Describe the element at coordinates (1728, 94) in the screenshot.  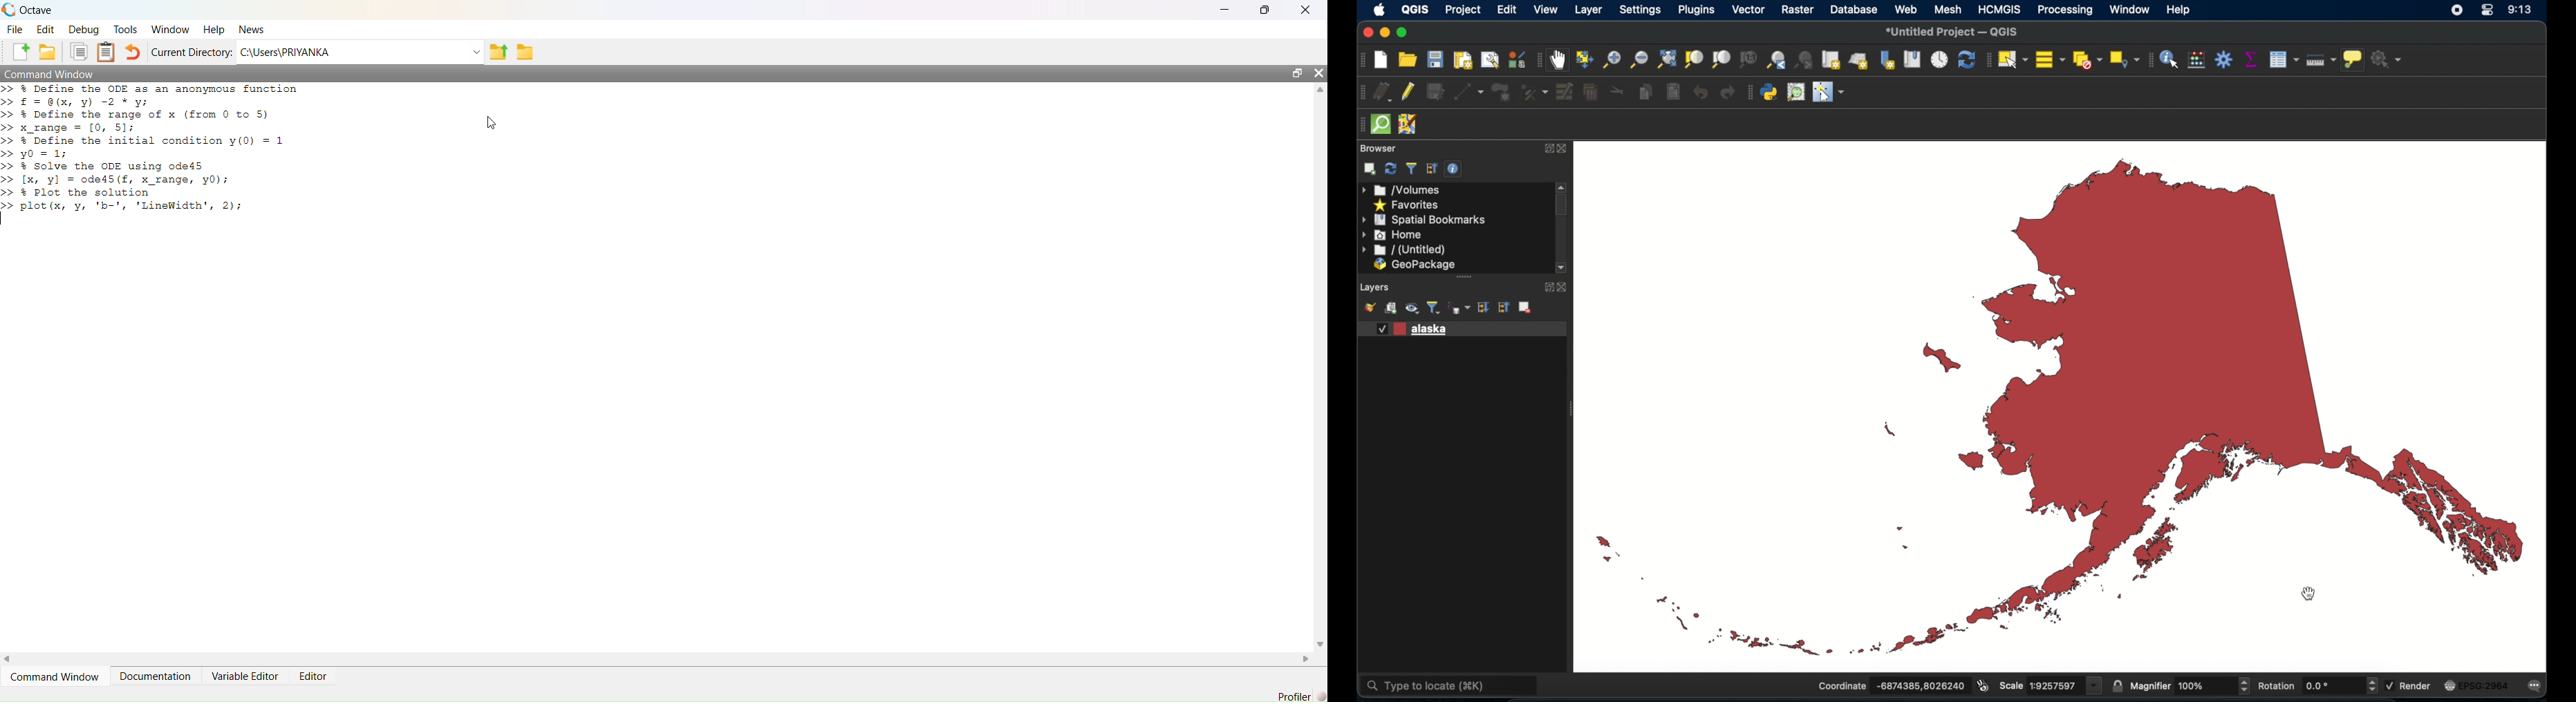
I see `redo` at that location.